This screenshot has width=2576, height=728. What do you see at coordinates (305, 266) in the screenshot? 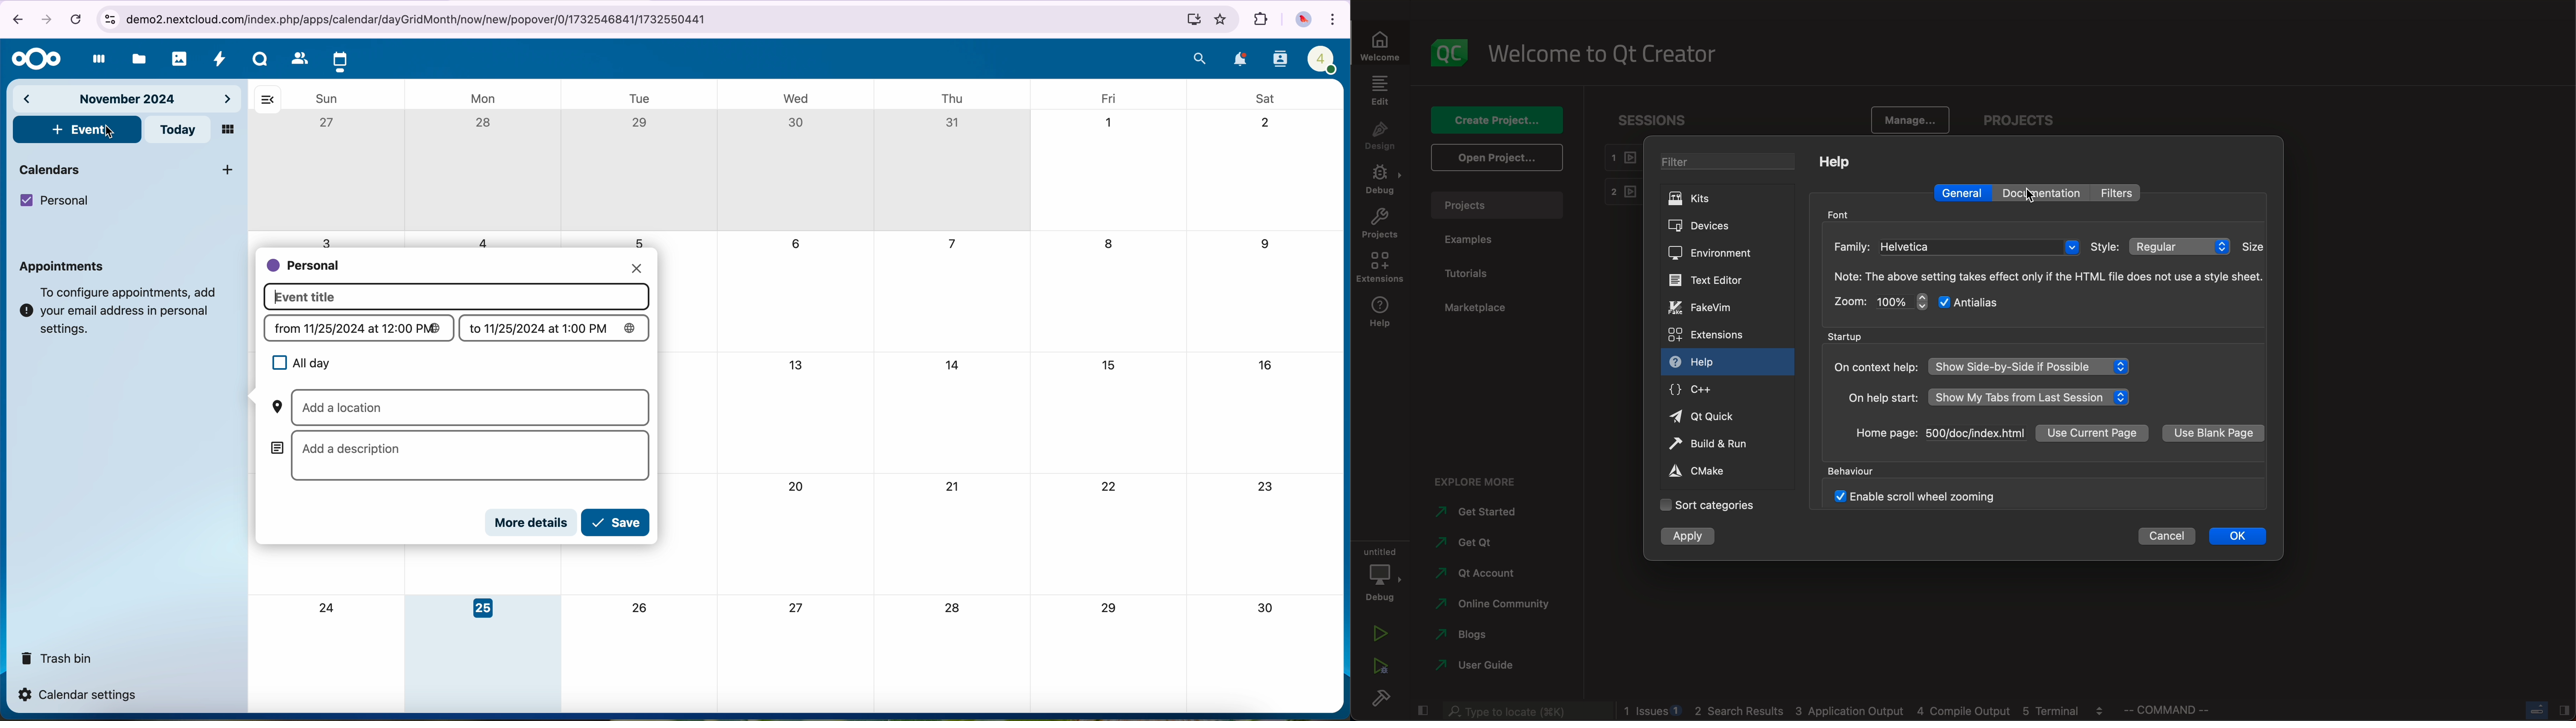
I see `personal` at bounding box center [305, 266].